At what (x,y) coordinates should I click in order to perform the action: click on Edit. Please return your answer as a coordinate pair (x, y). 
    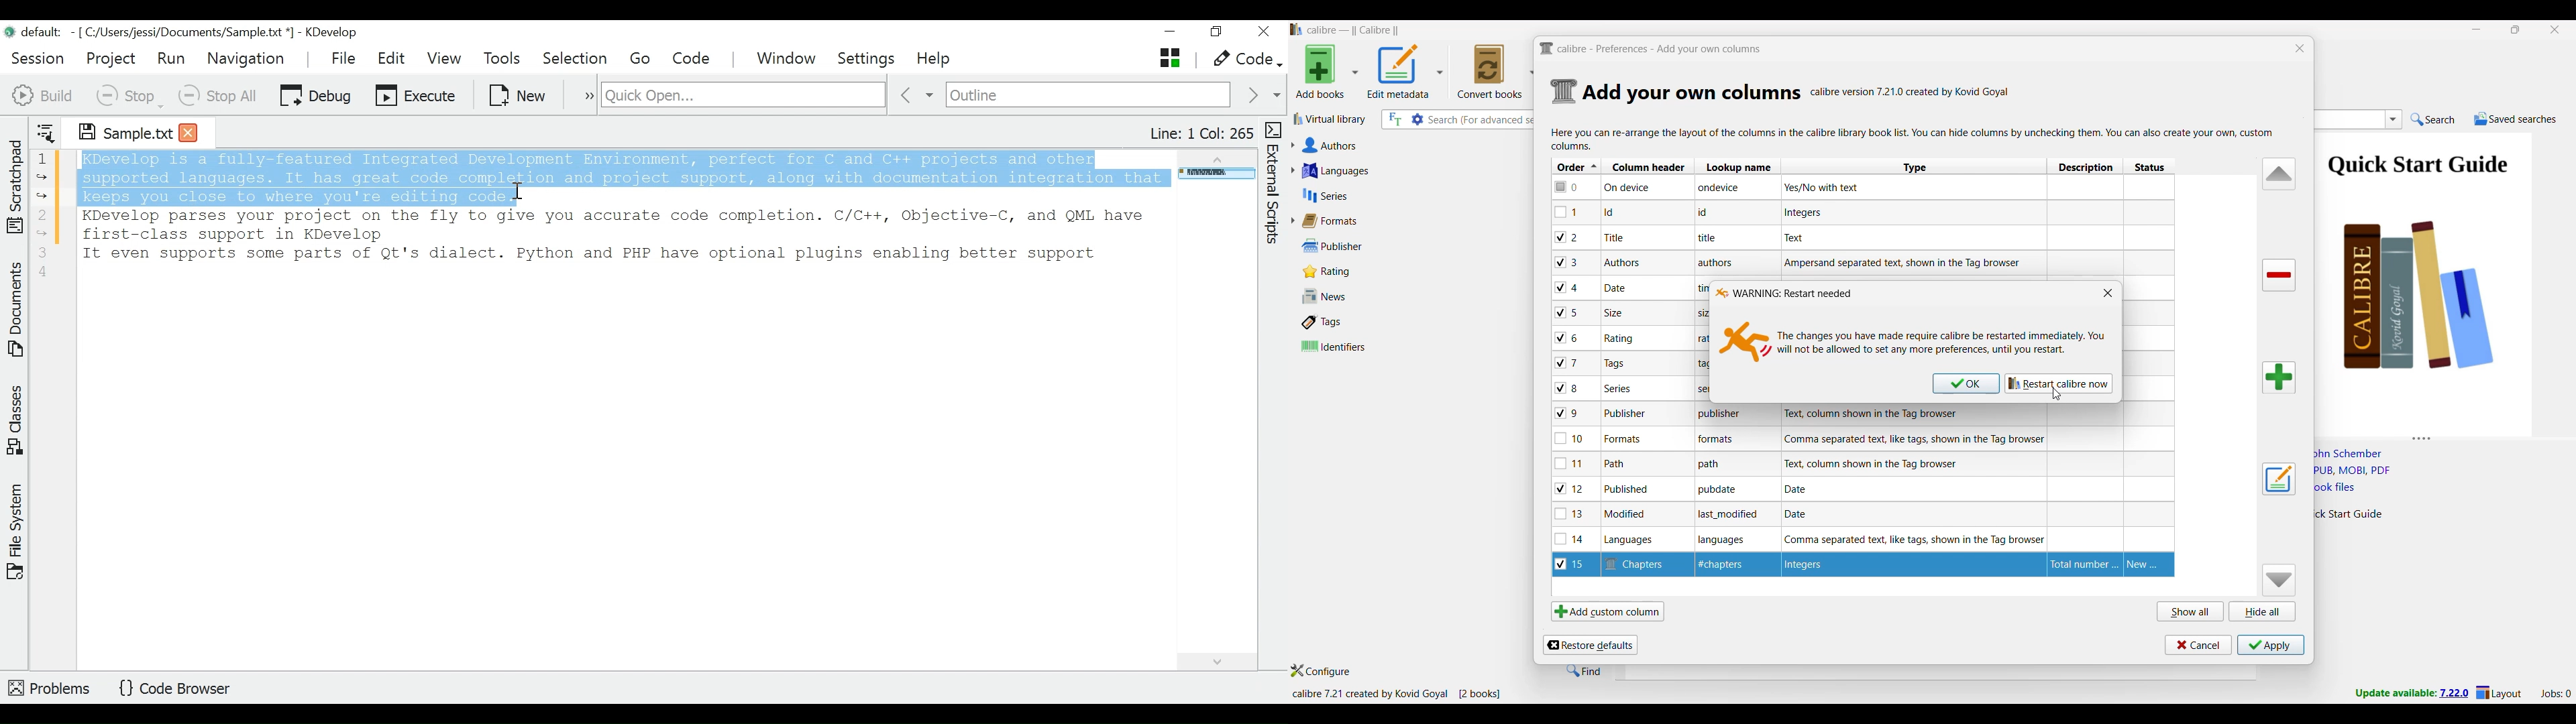
    Looking at the image, I should click on (392, 58).